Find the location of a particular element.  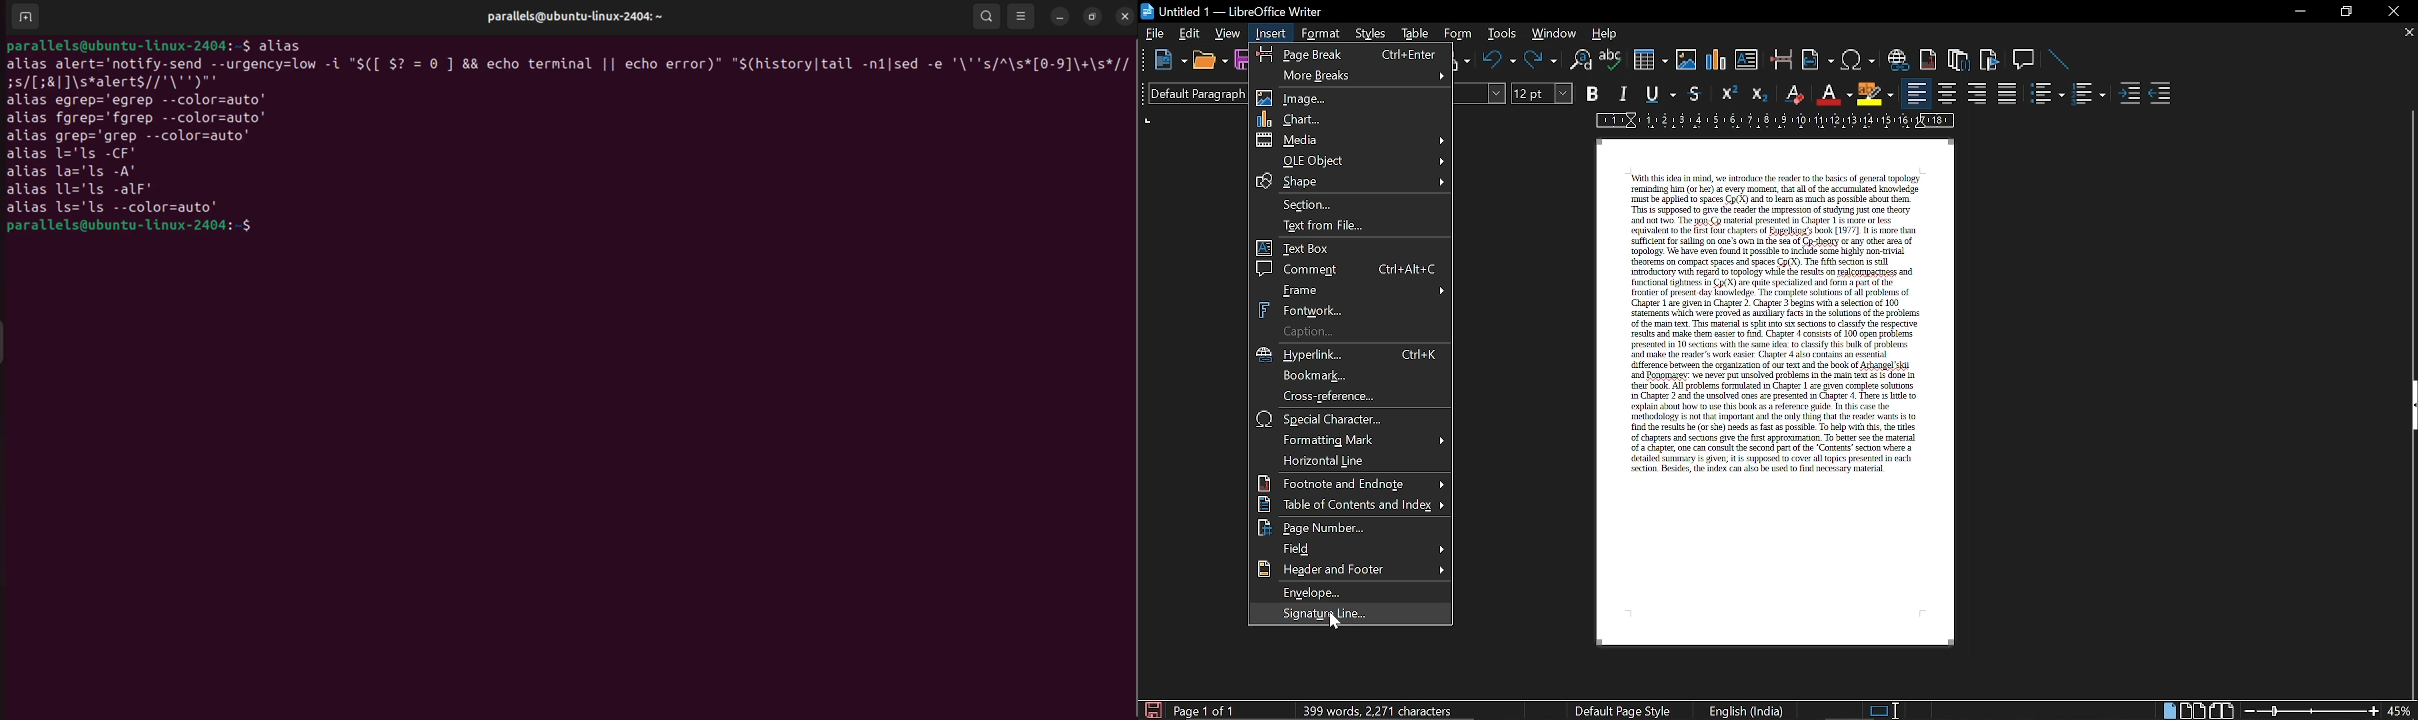

align right is located at coordinates (1979, 94).